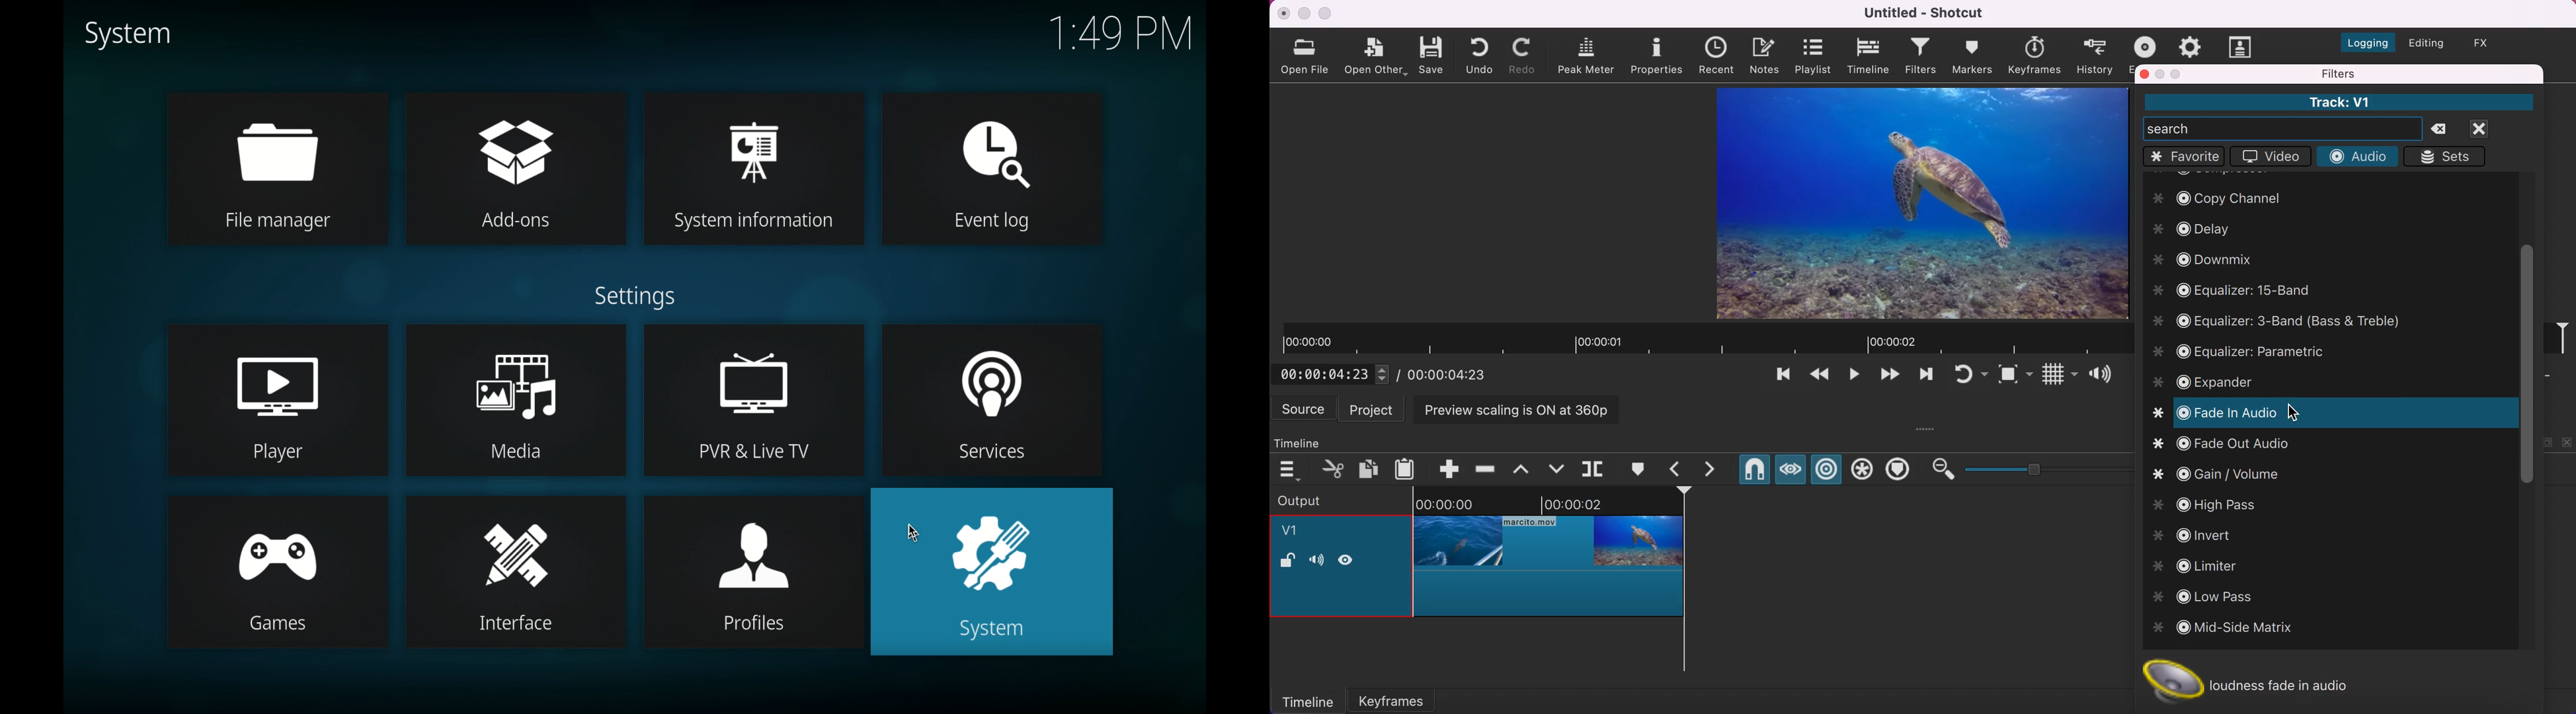  I want to click on ripple, so click(1827, 470).